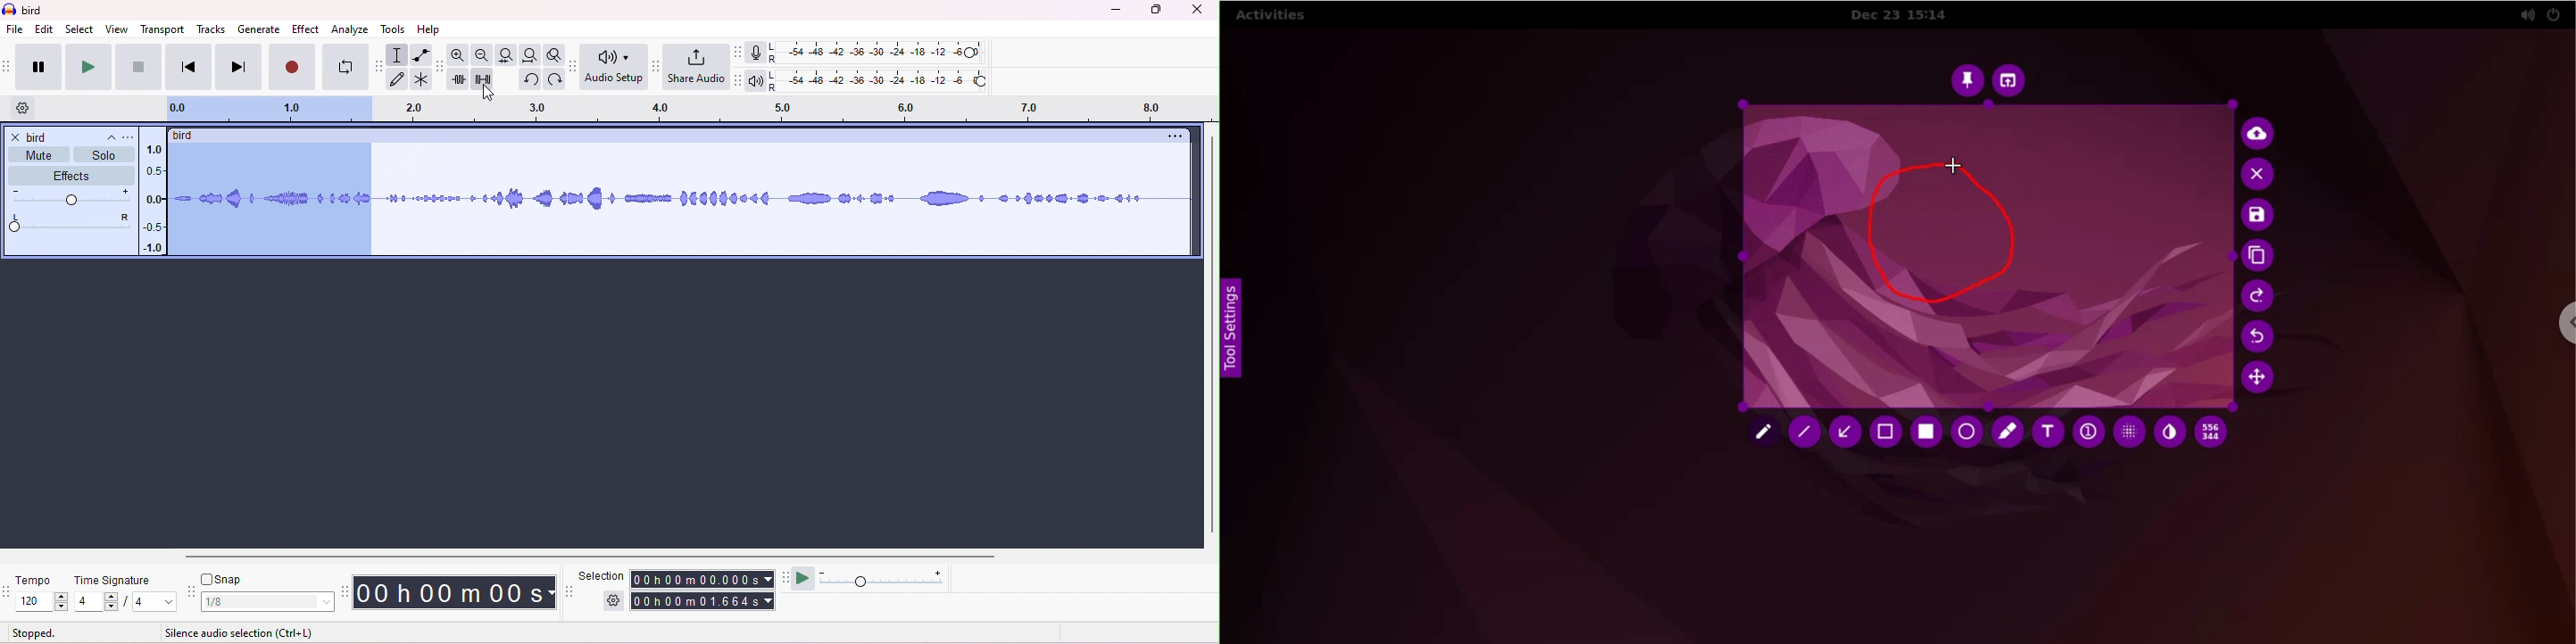  Describe the element at coordinates (788, 195) in the screenshot. I see `waveform` at that location.